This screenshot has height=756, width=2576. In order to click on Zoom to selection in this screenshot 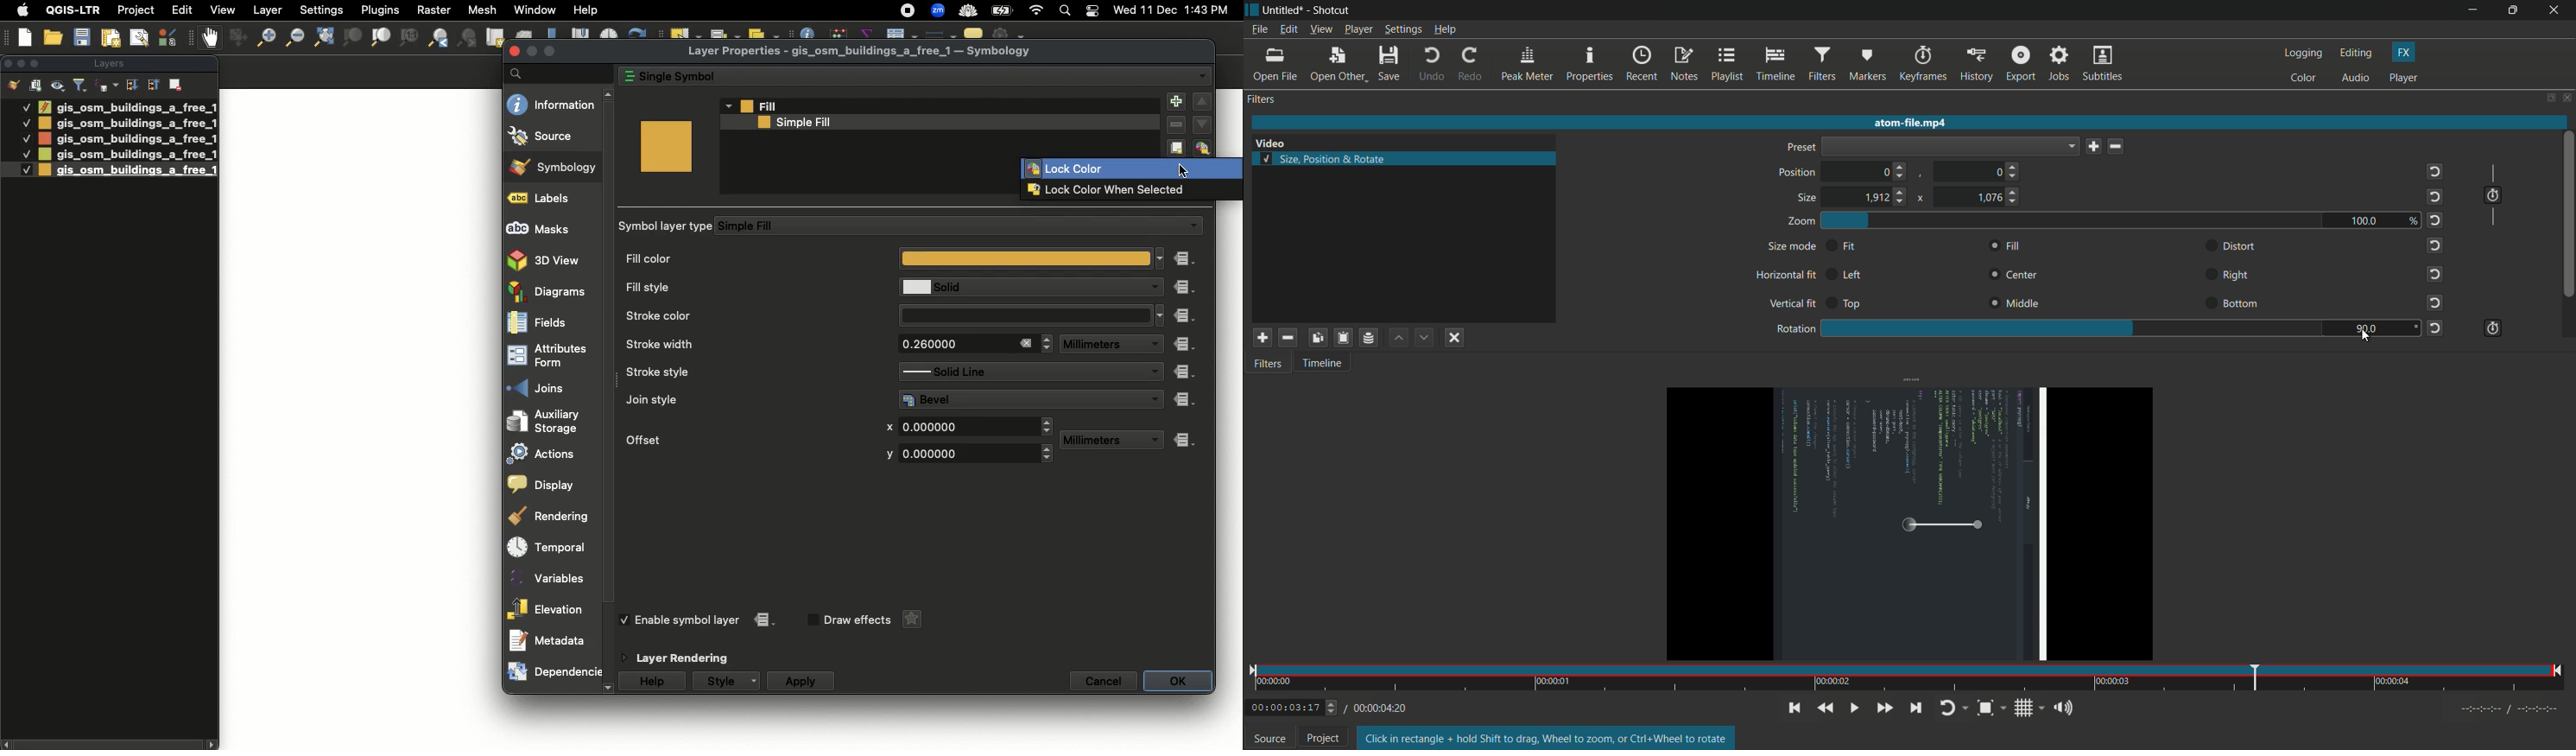, I will do `click(352, 38)`.